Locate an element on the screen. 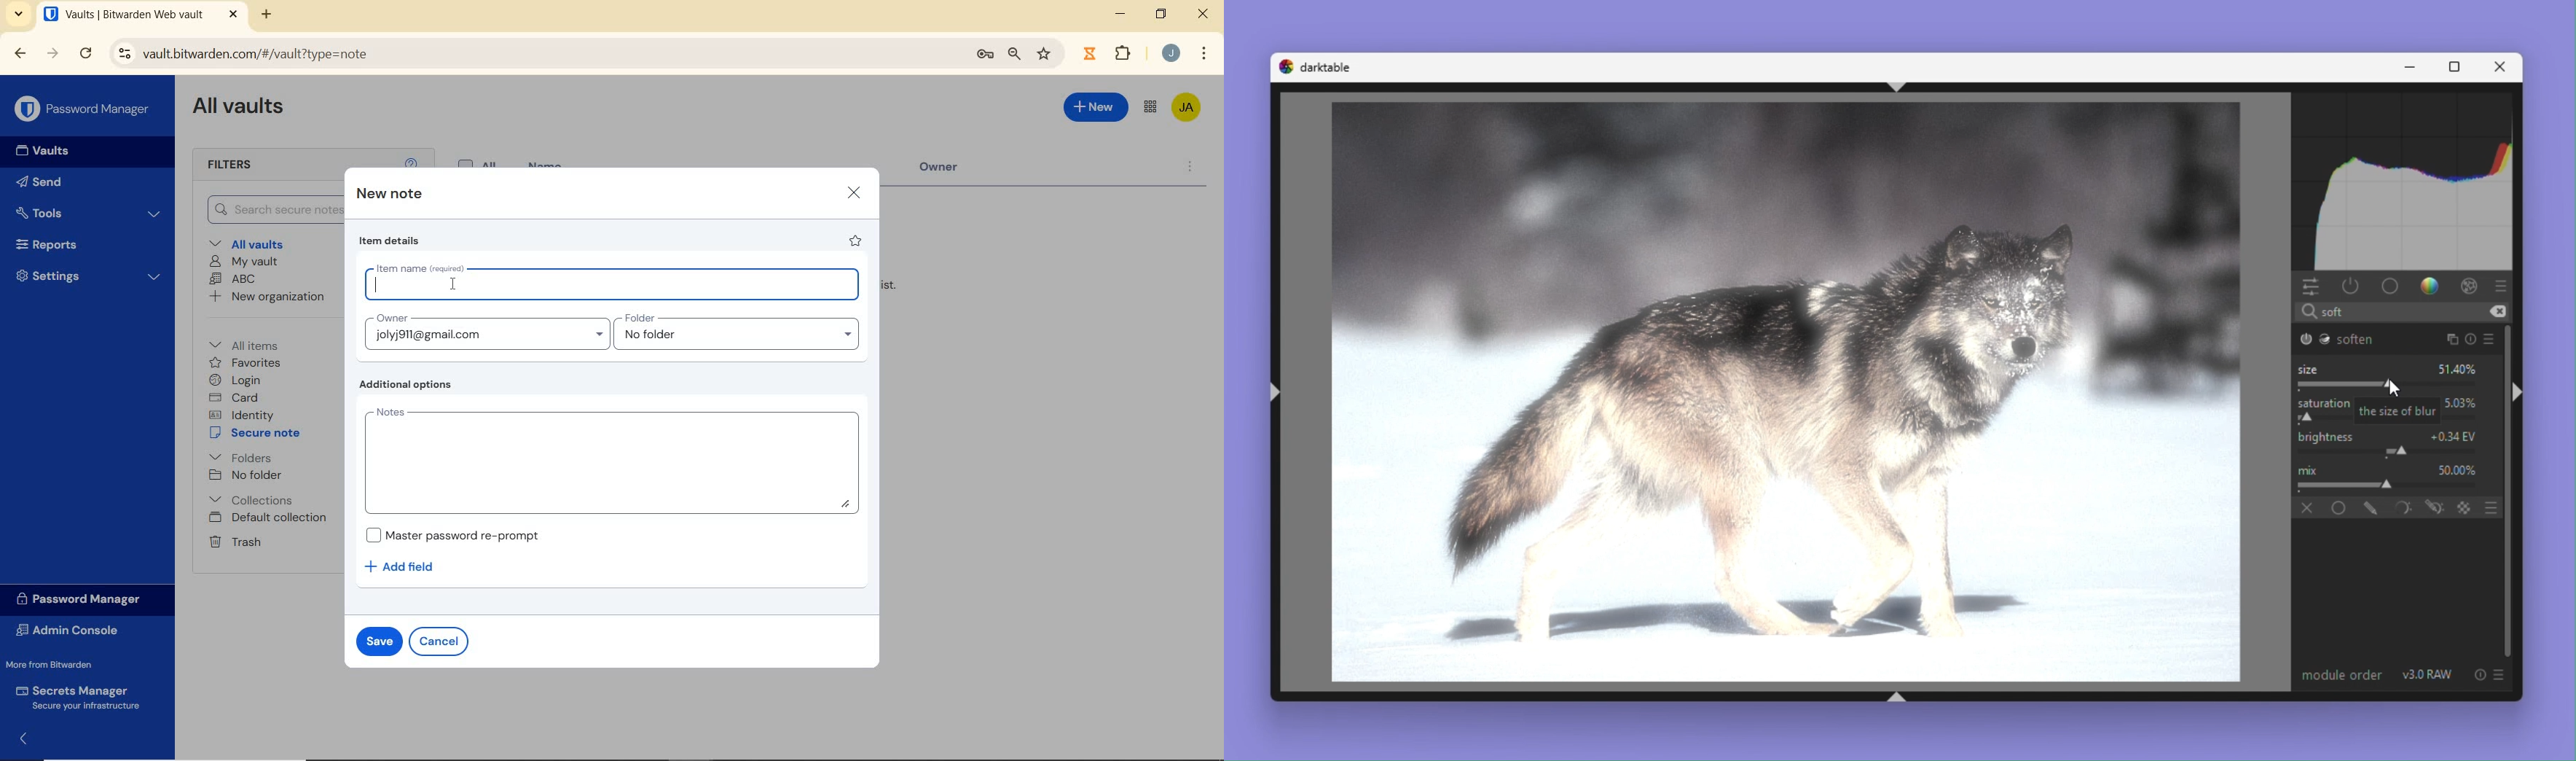 The width and height of the screenshot is (2576, 784). Saturation  is located at coordinates (2325, 403).